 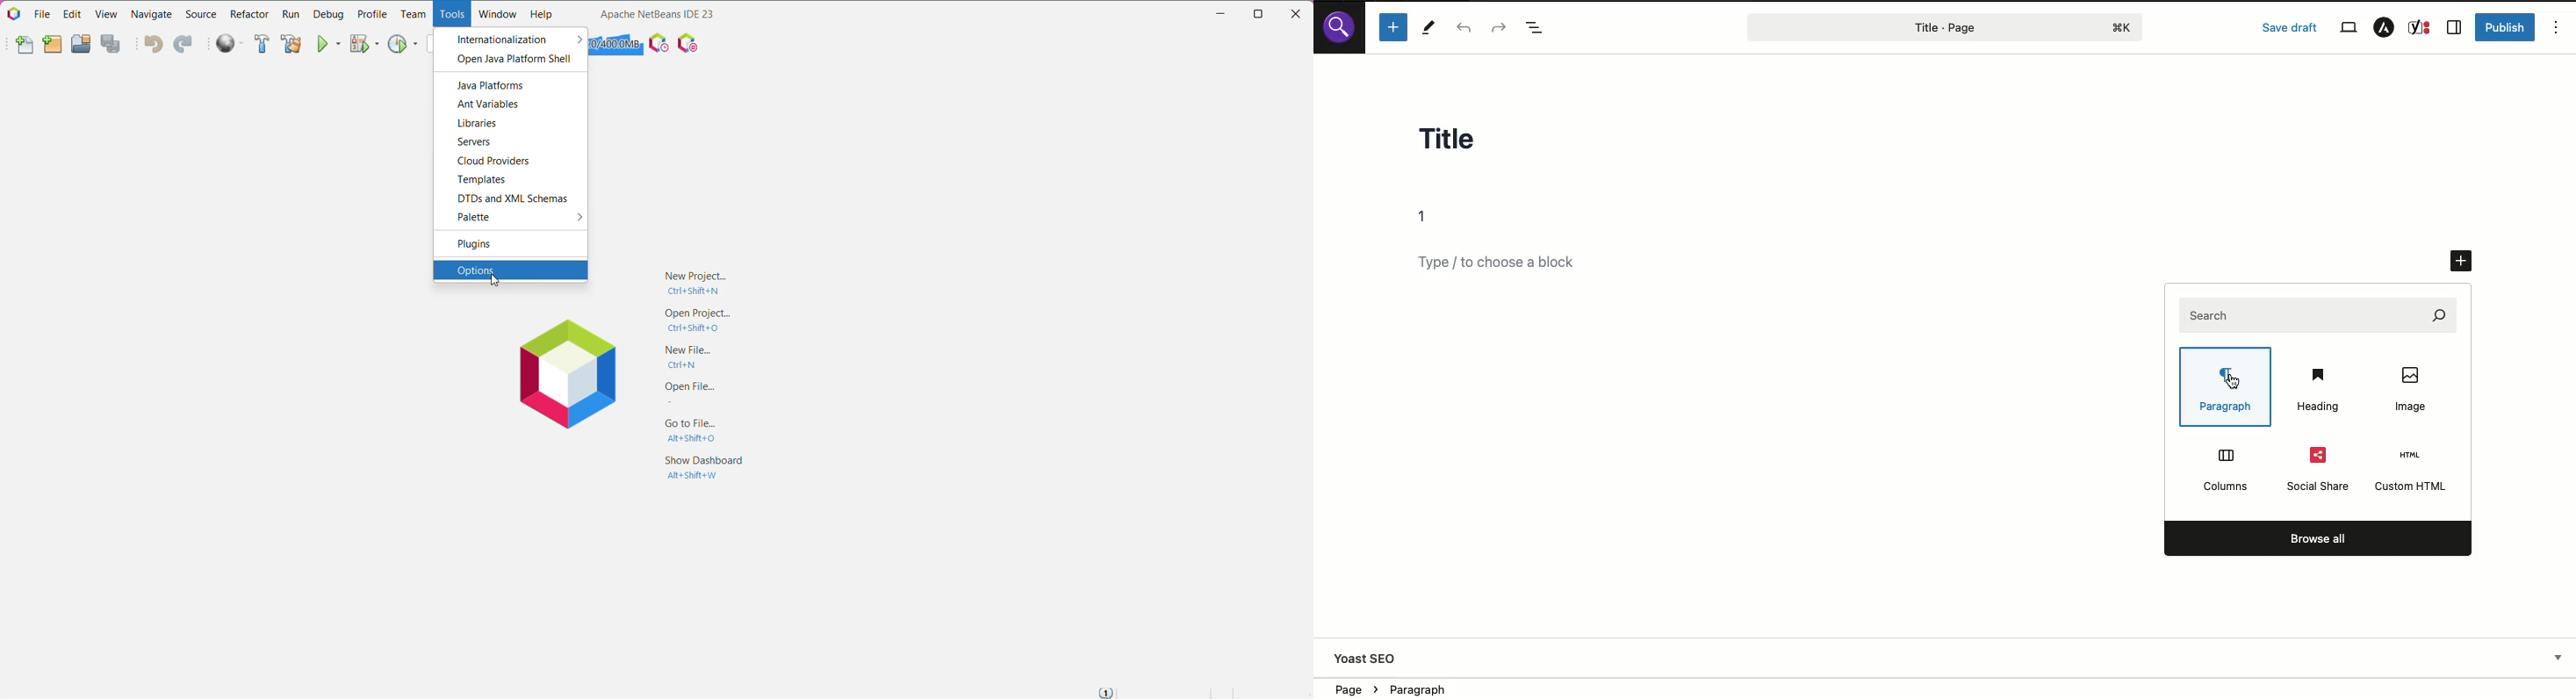 I want to click on Profile the IDE, so click(x=658, y=43).